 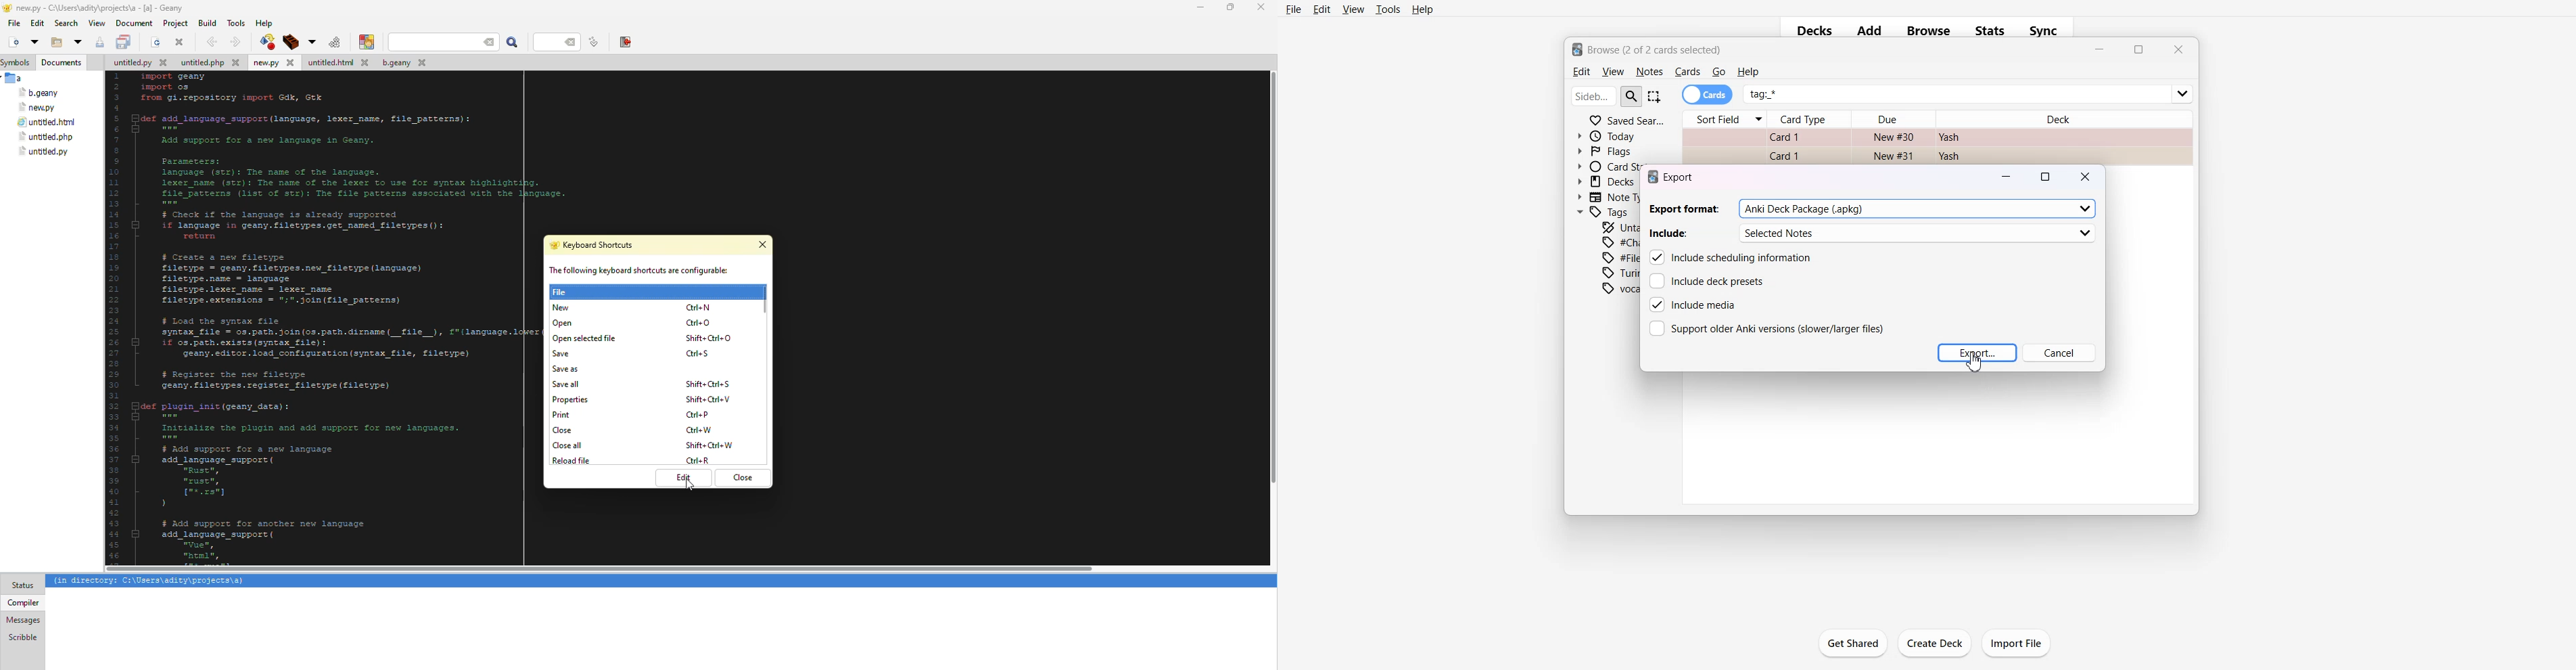 I want to click on Go, so click(x=1719, y=72).